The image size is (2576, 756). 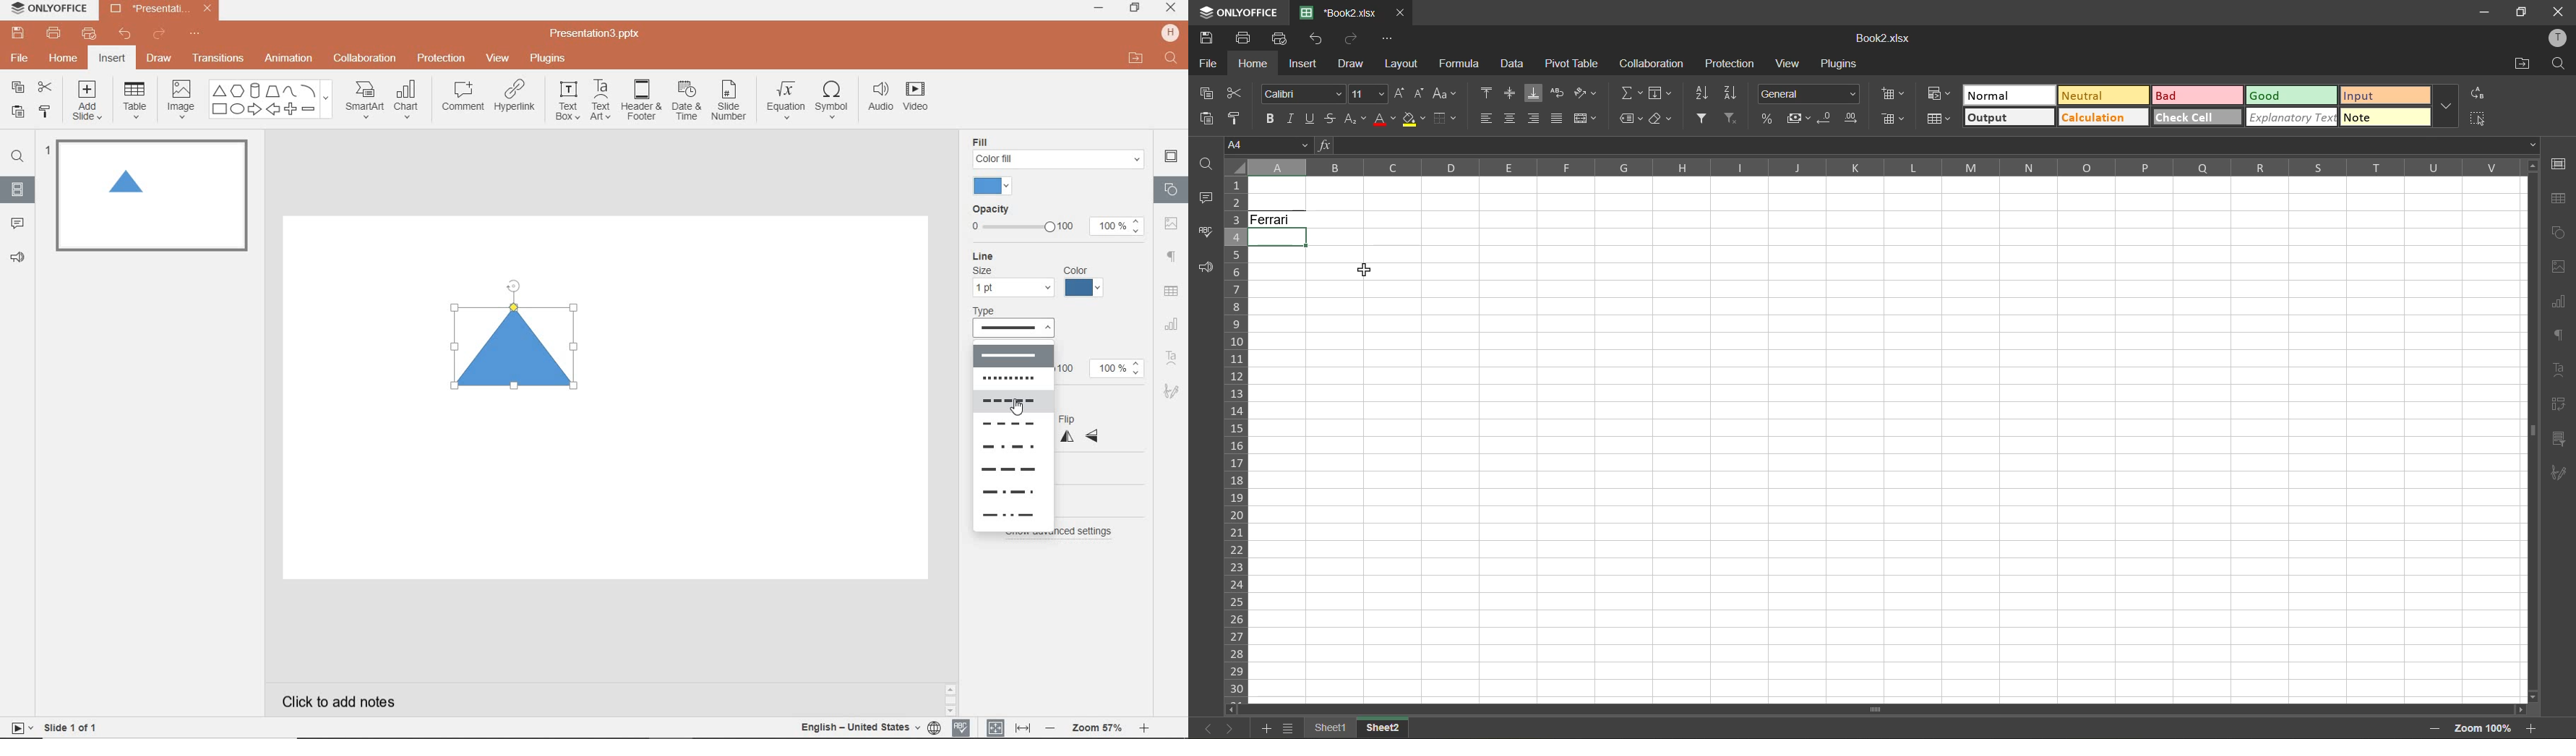 What do you see at coordinates (1204, 728) in the screenshot?
I see `previous` at bounding box center [1204, 728].